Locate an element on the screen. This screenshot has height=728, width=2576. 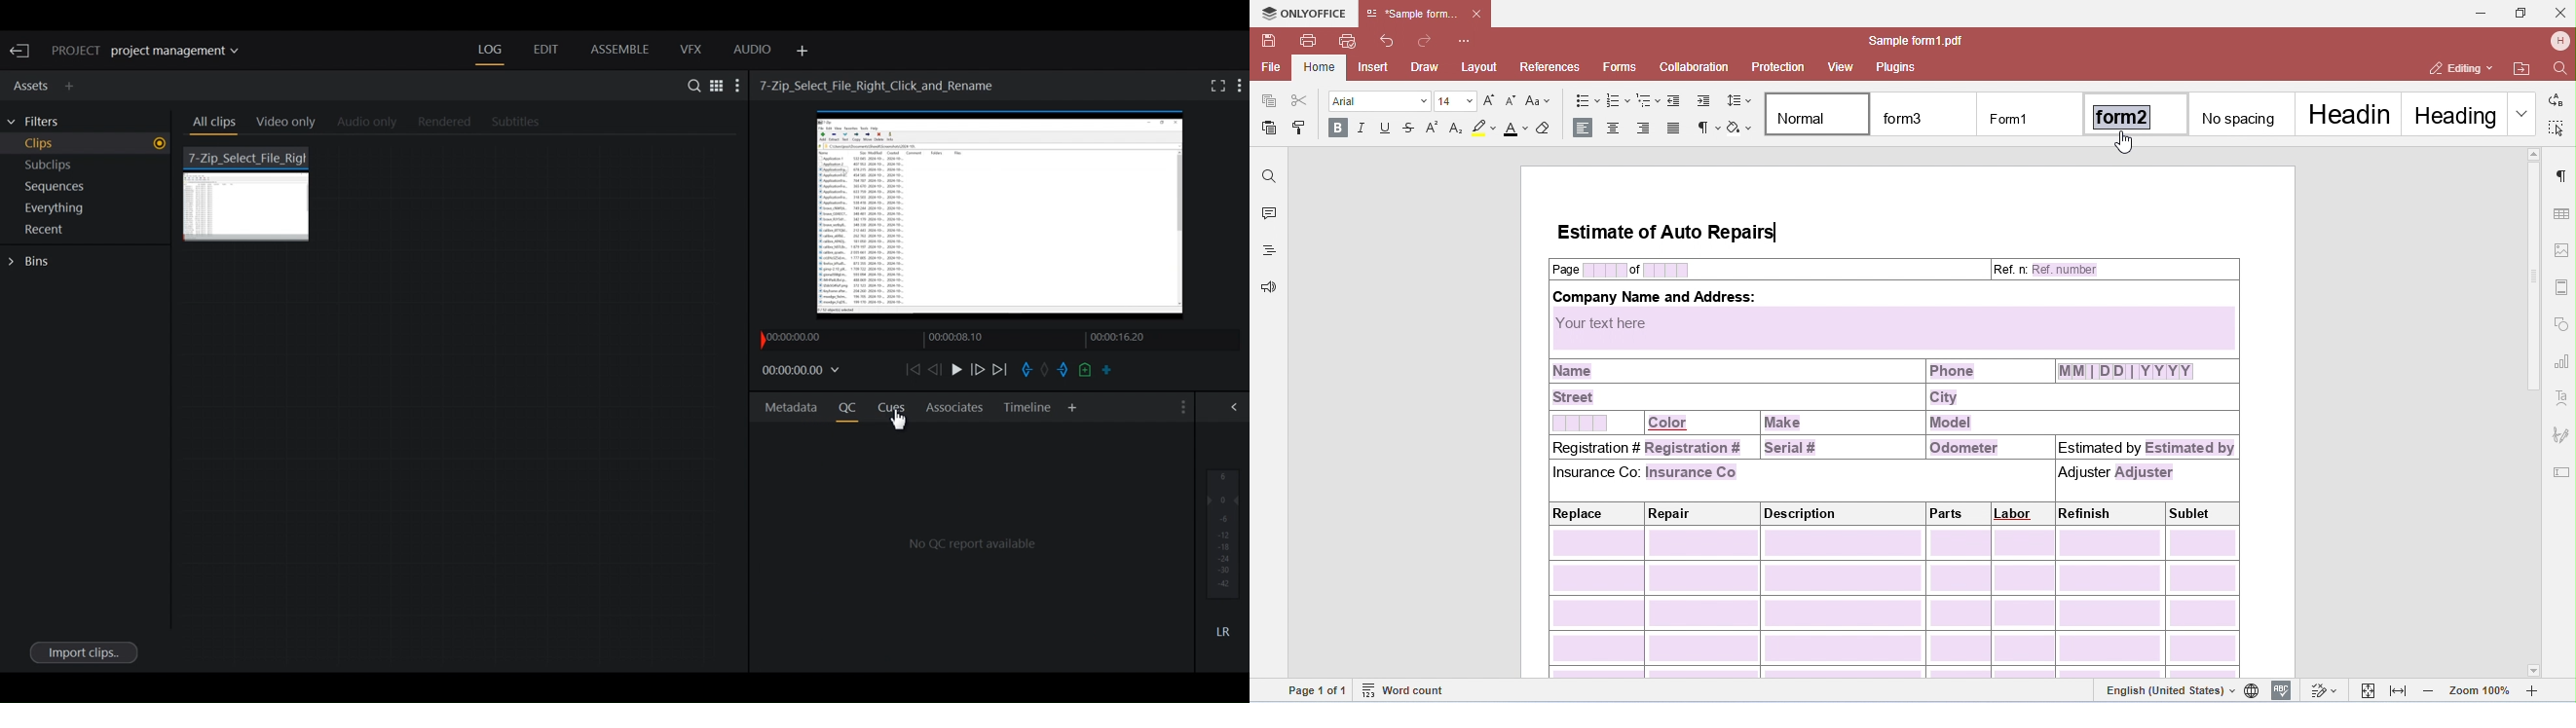
Make a subclip from the marked section is located at coordinates (1107, 369).